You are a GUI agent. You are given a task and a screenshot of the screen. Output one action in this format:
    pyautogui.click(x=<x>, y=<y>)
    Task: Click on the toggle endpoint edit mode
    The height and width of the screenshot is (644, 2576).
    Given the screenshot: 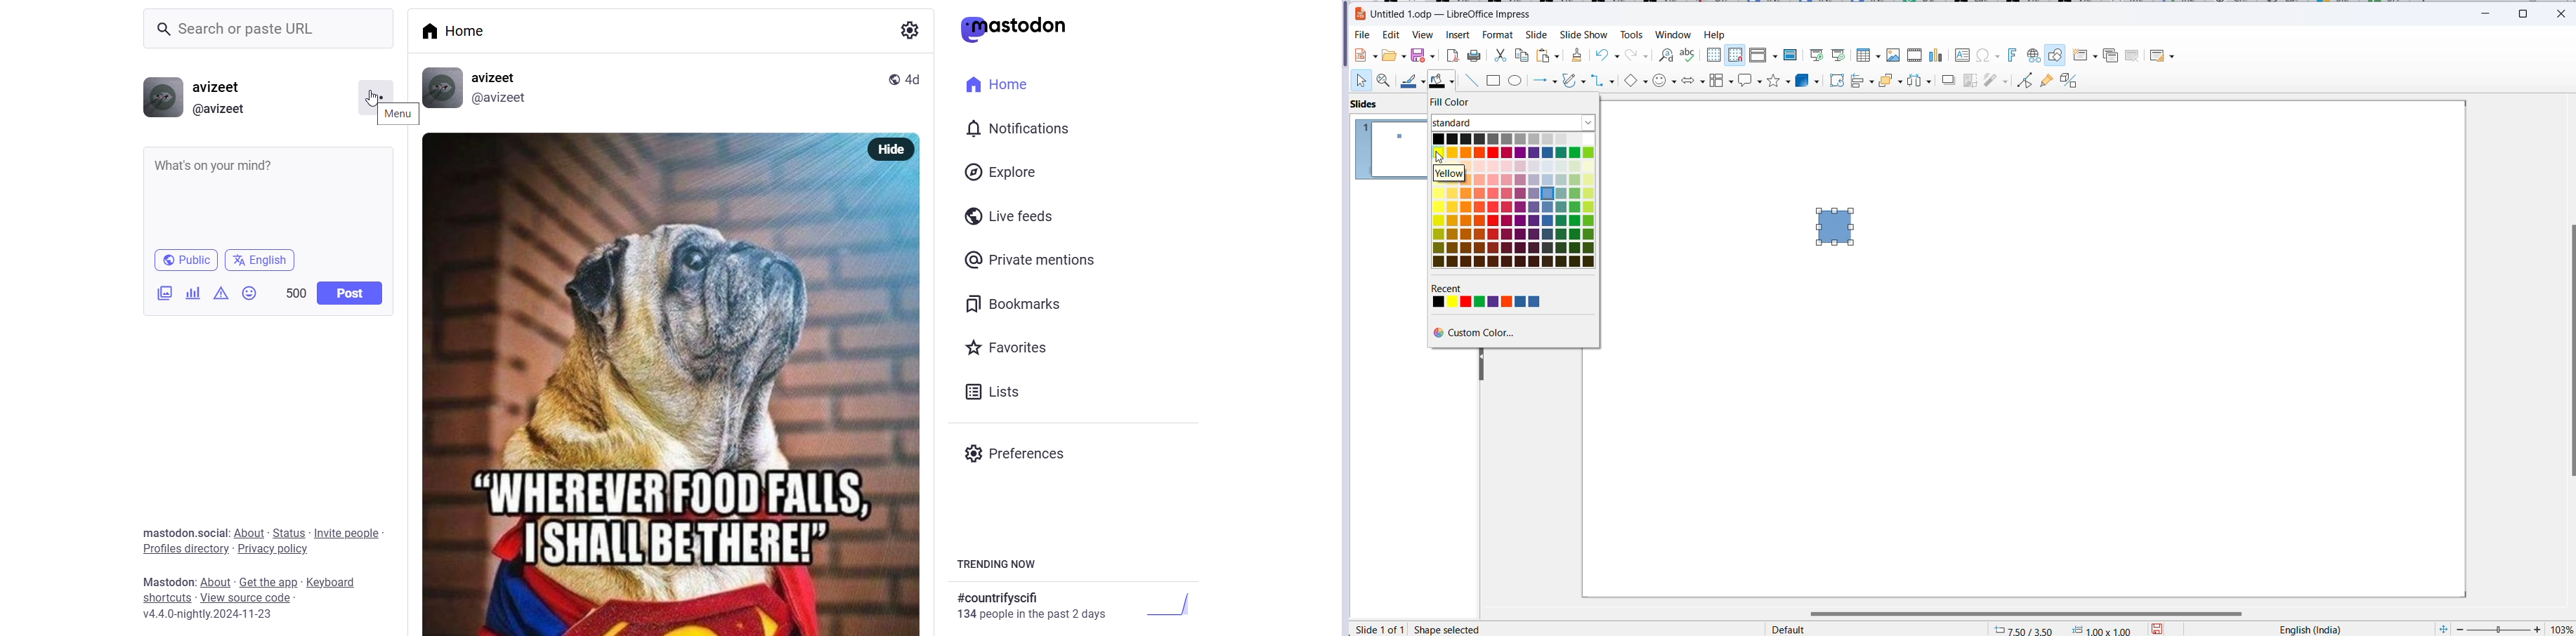 What is the action you would take?
    pyautogui.click(x=2023, y=80)
    